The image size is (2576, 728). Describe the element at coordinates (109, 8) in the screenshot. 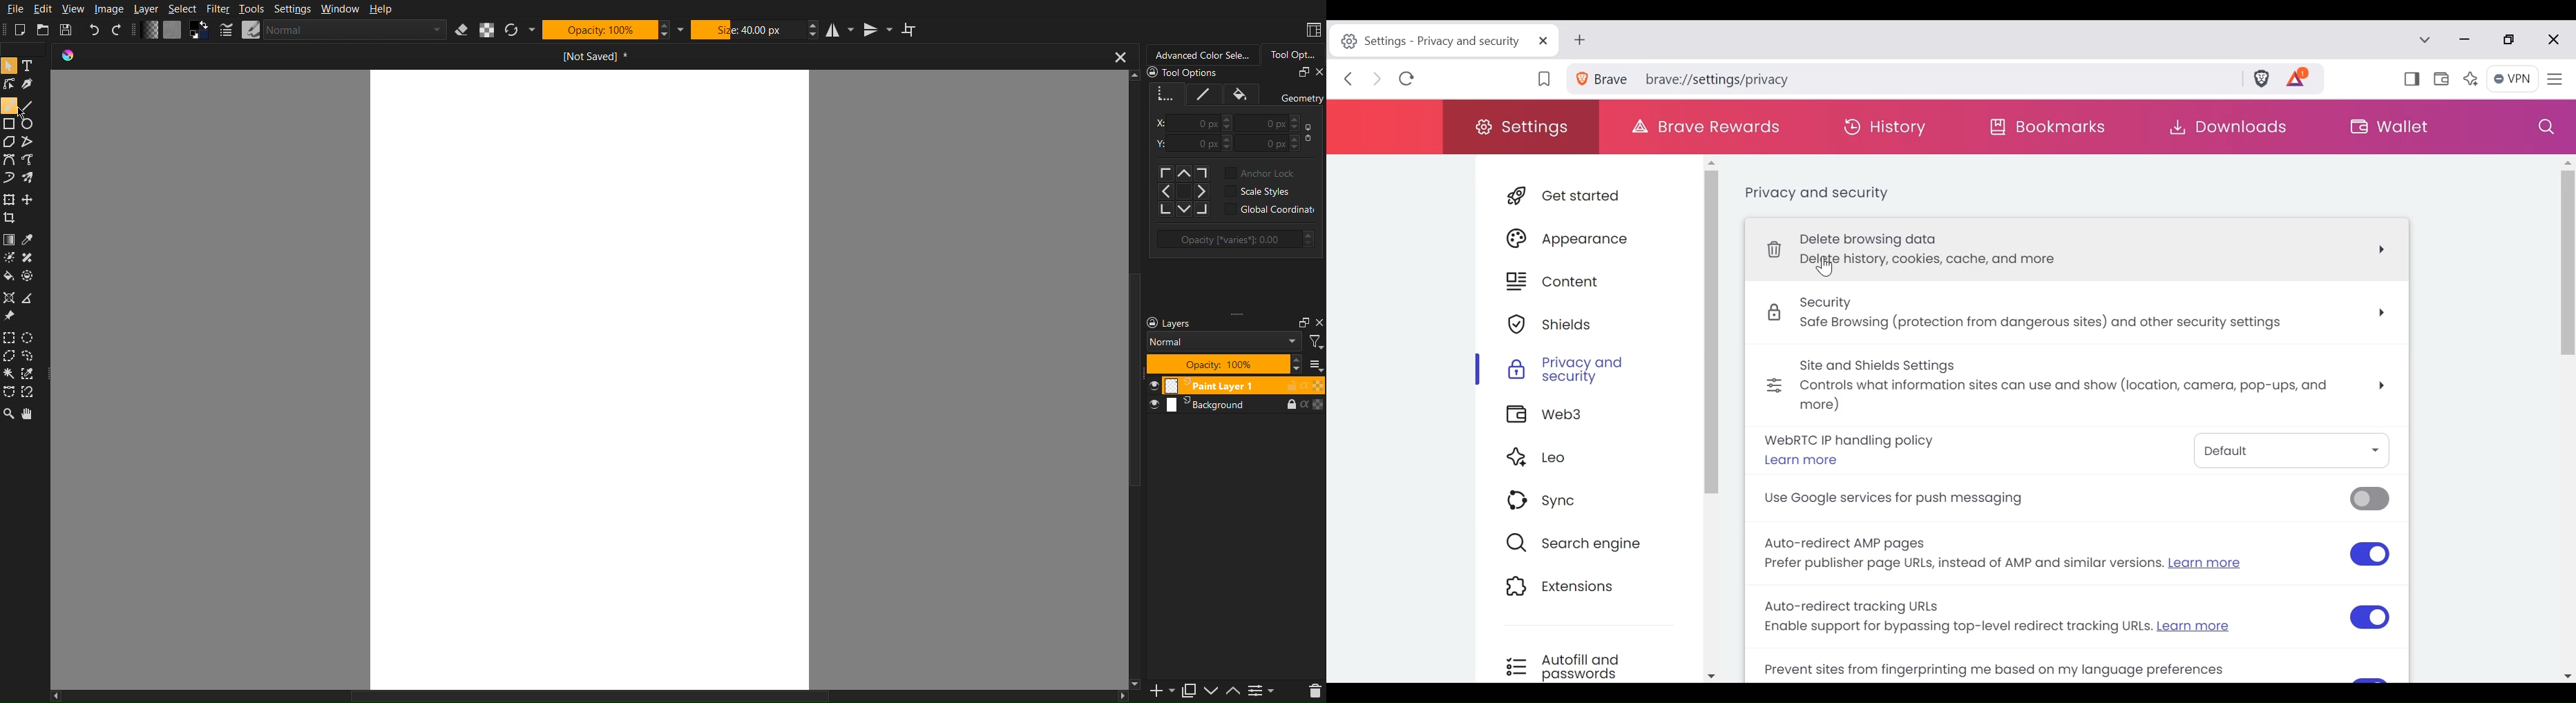

I see `Image` at that location.